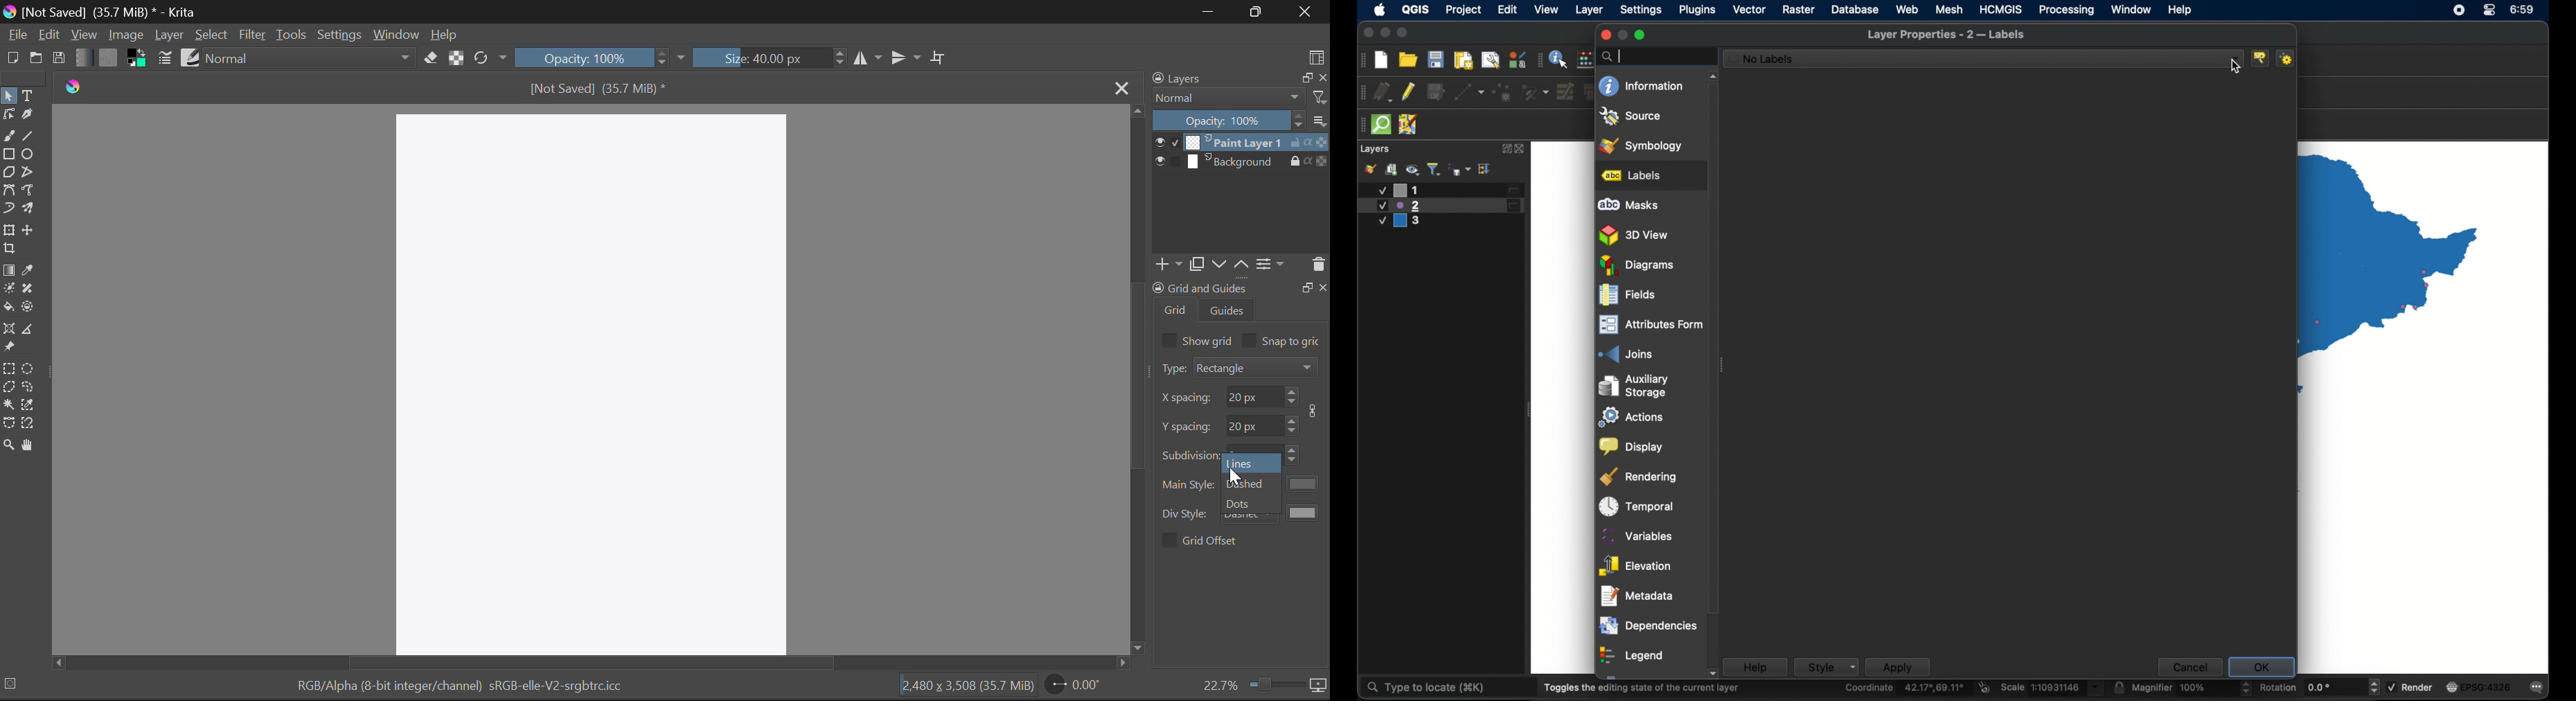  I want to click on HCMGIS, so click(2001, 10).